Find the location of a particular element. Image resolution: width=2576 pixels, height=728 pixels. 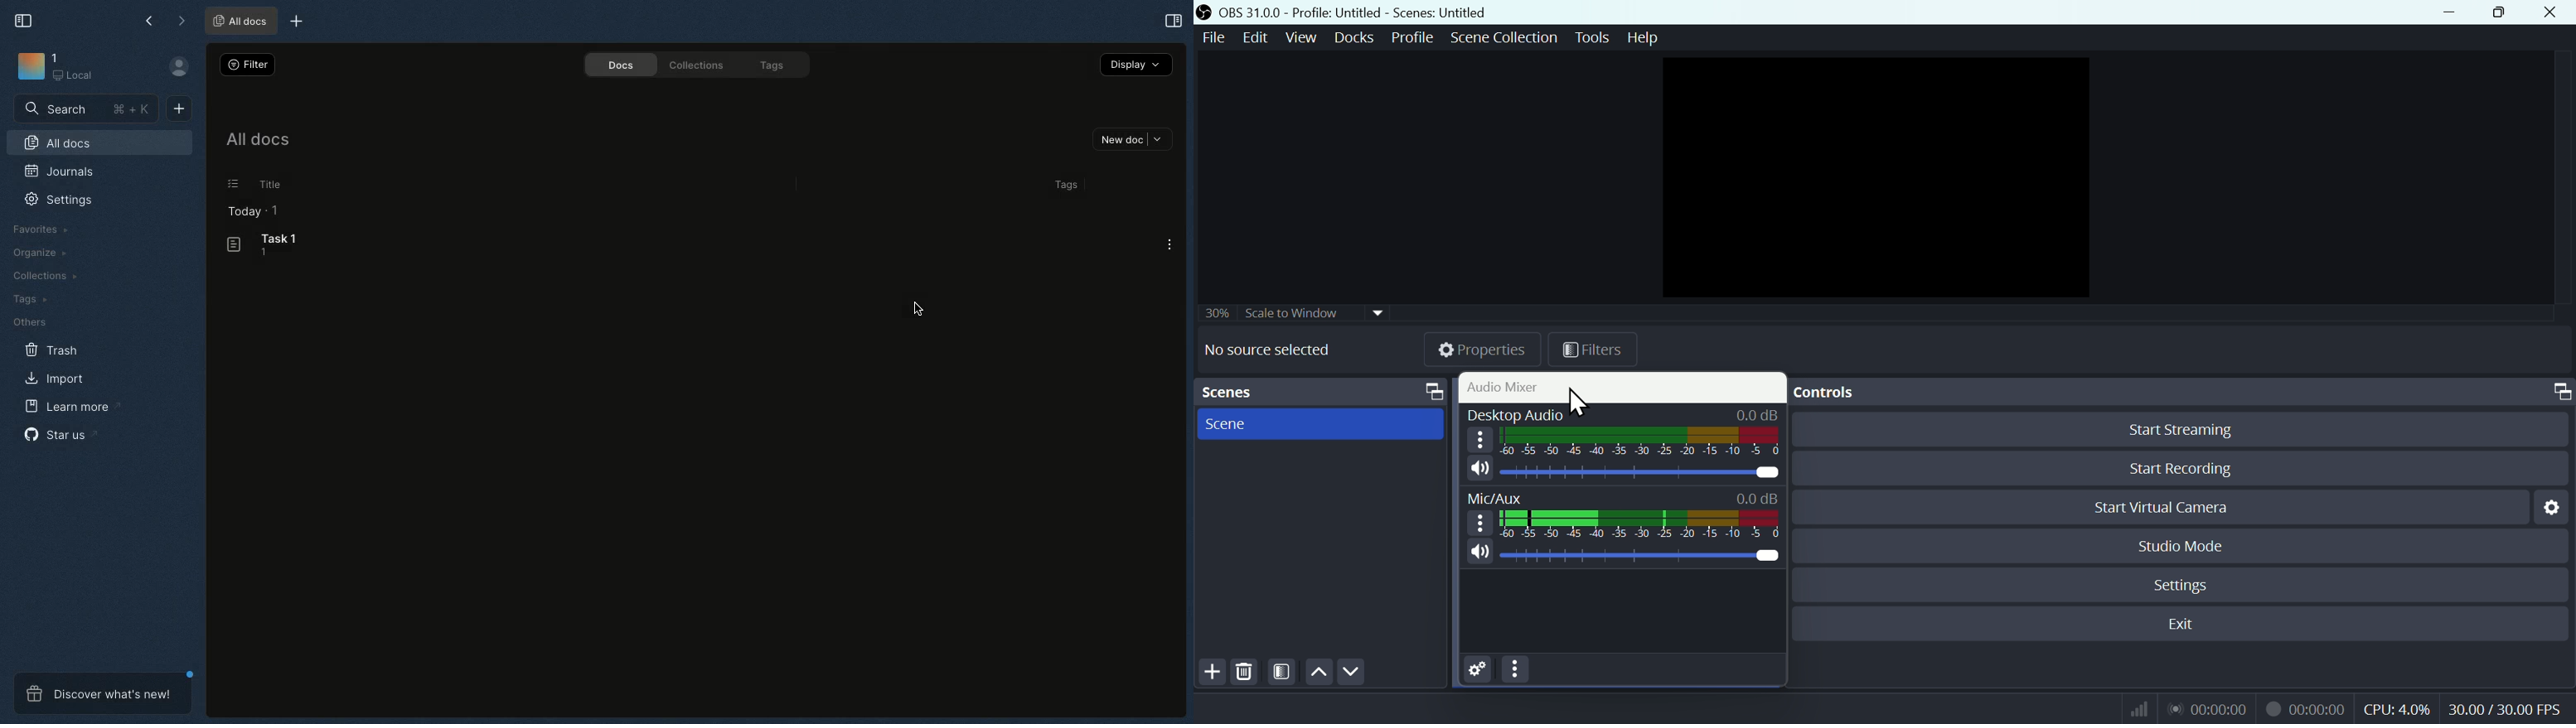

More options is located at coordinates (1479, 522).